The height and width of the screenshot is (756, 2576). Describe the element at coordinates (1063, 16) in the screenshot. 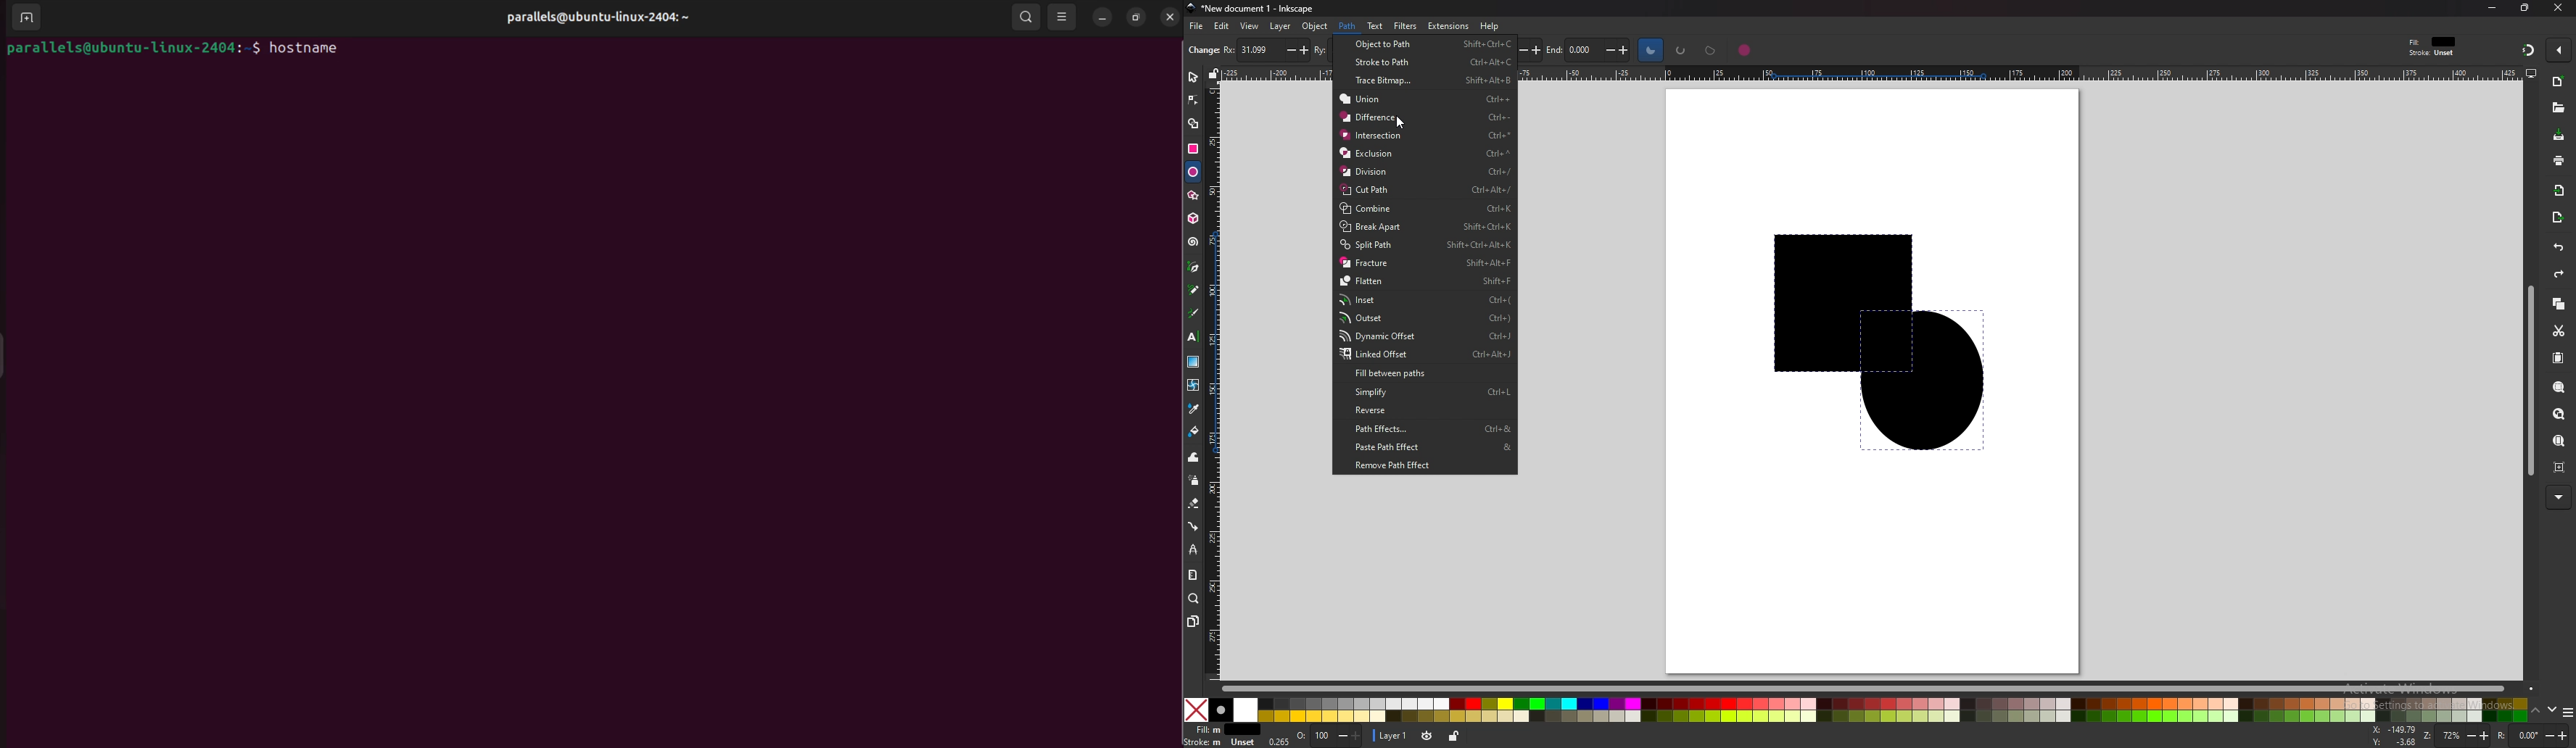

I see `view options` at that location.